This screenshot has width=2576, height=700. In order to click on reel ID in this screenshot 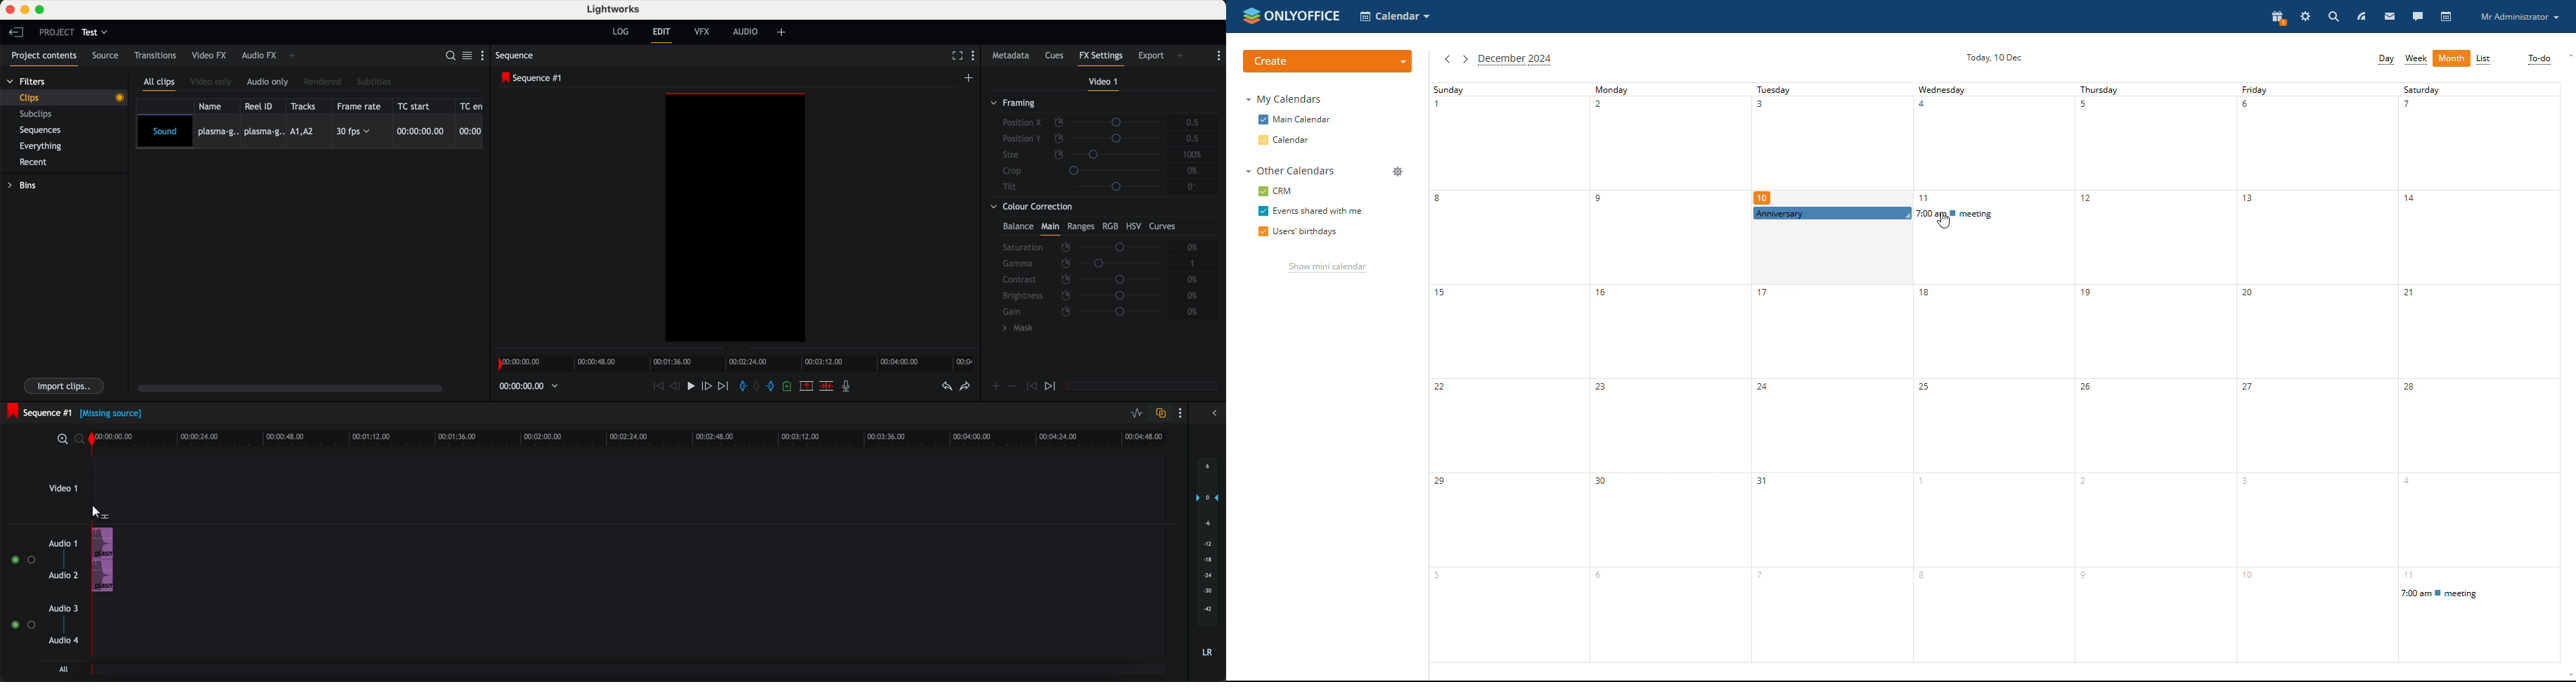, I will do `click(261, 106)`.